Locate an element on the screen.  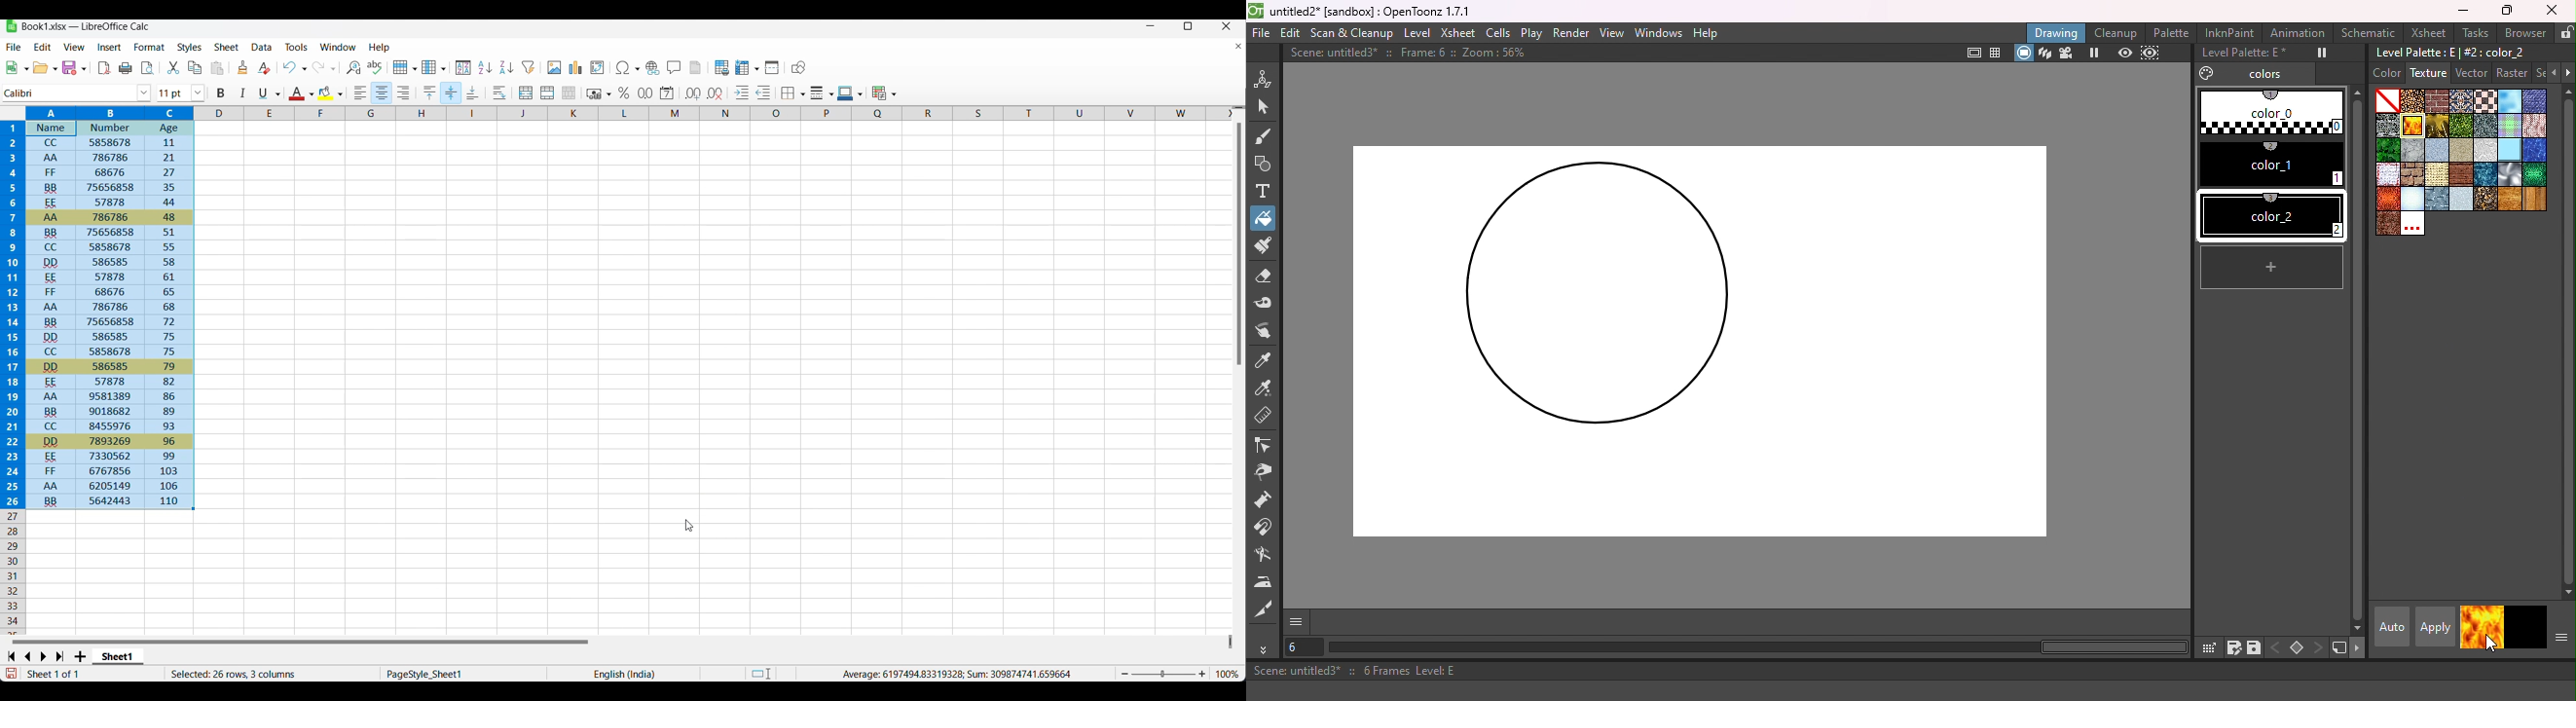
Current text color and other color options is located at coordinates (301, 93).